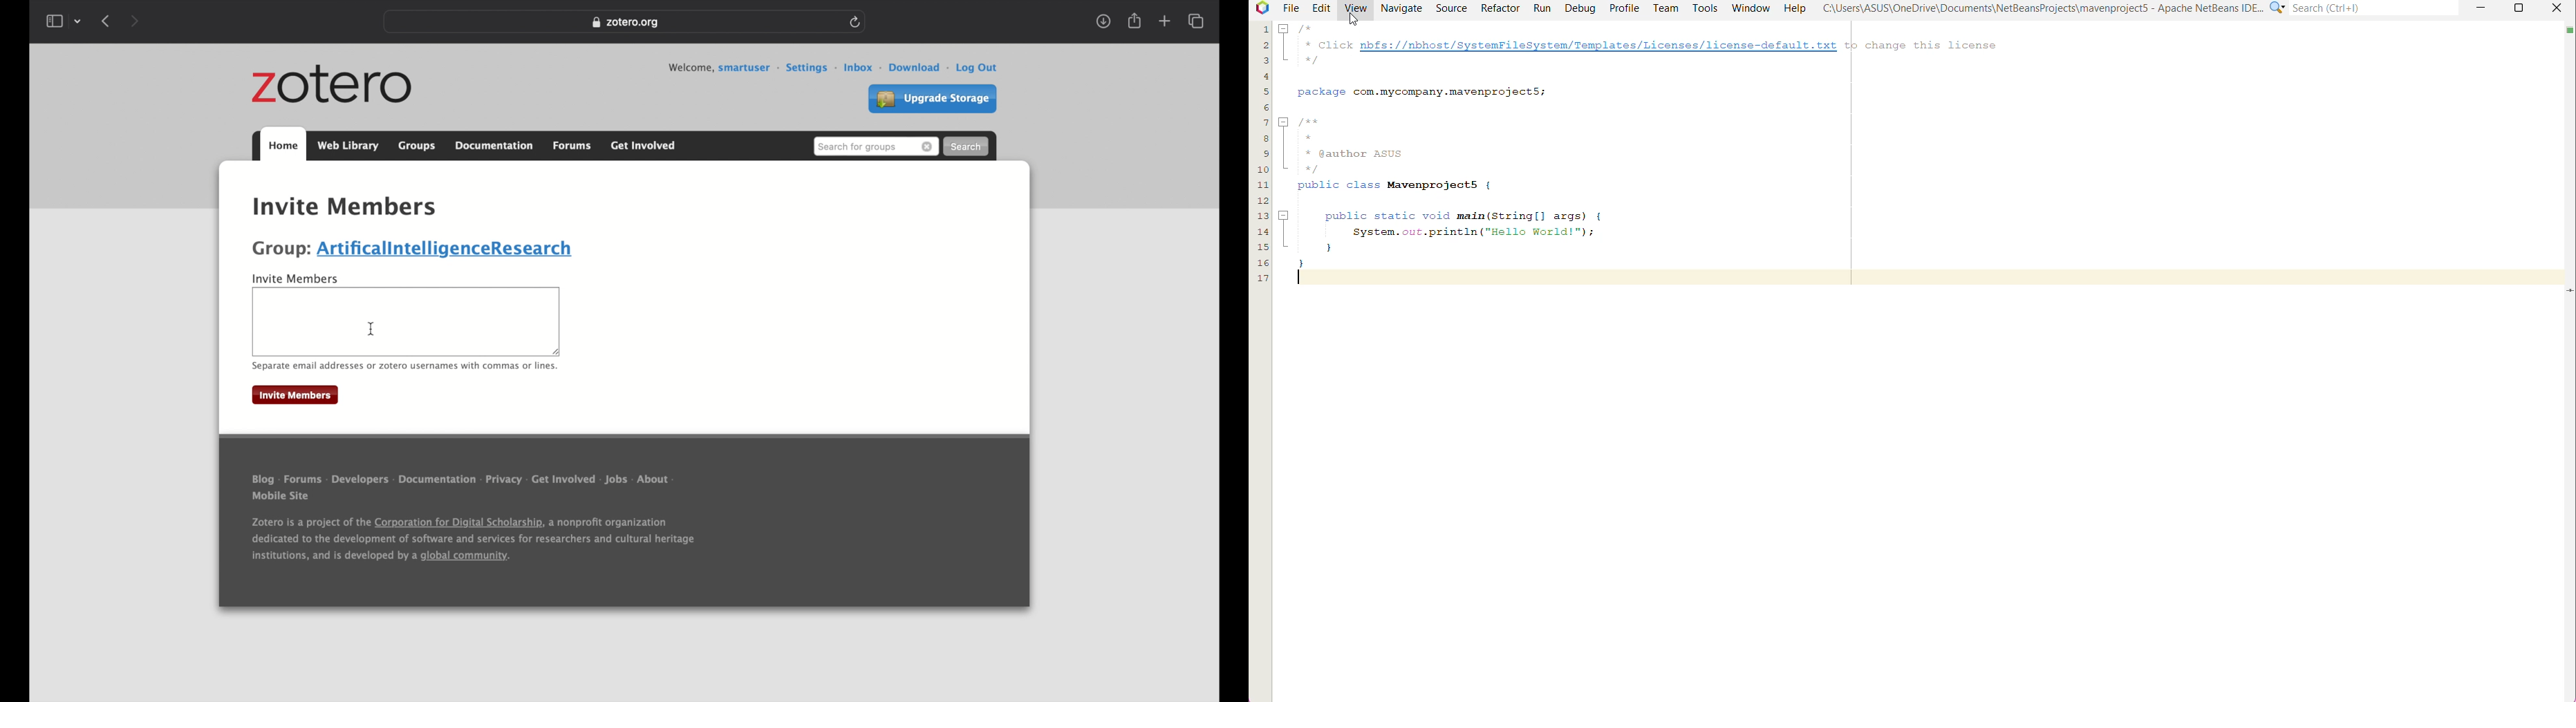 This screenshot has width=2576, height=728. I want to click on invite members, so click(297, 280).